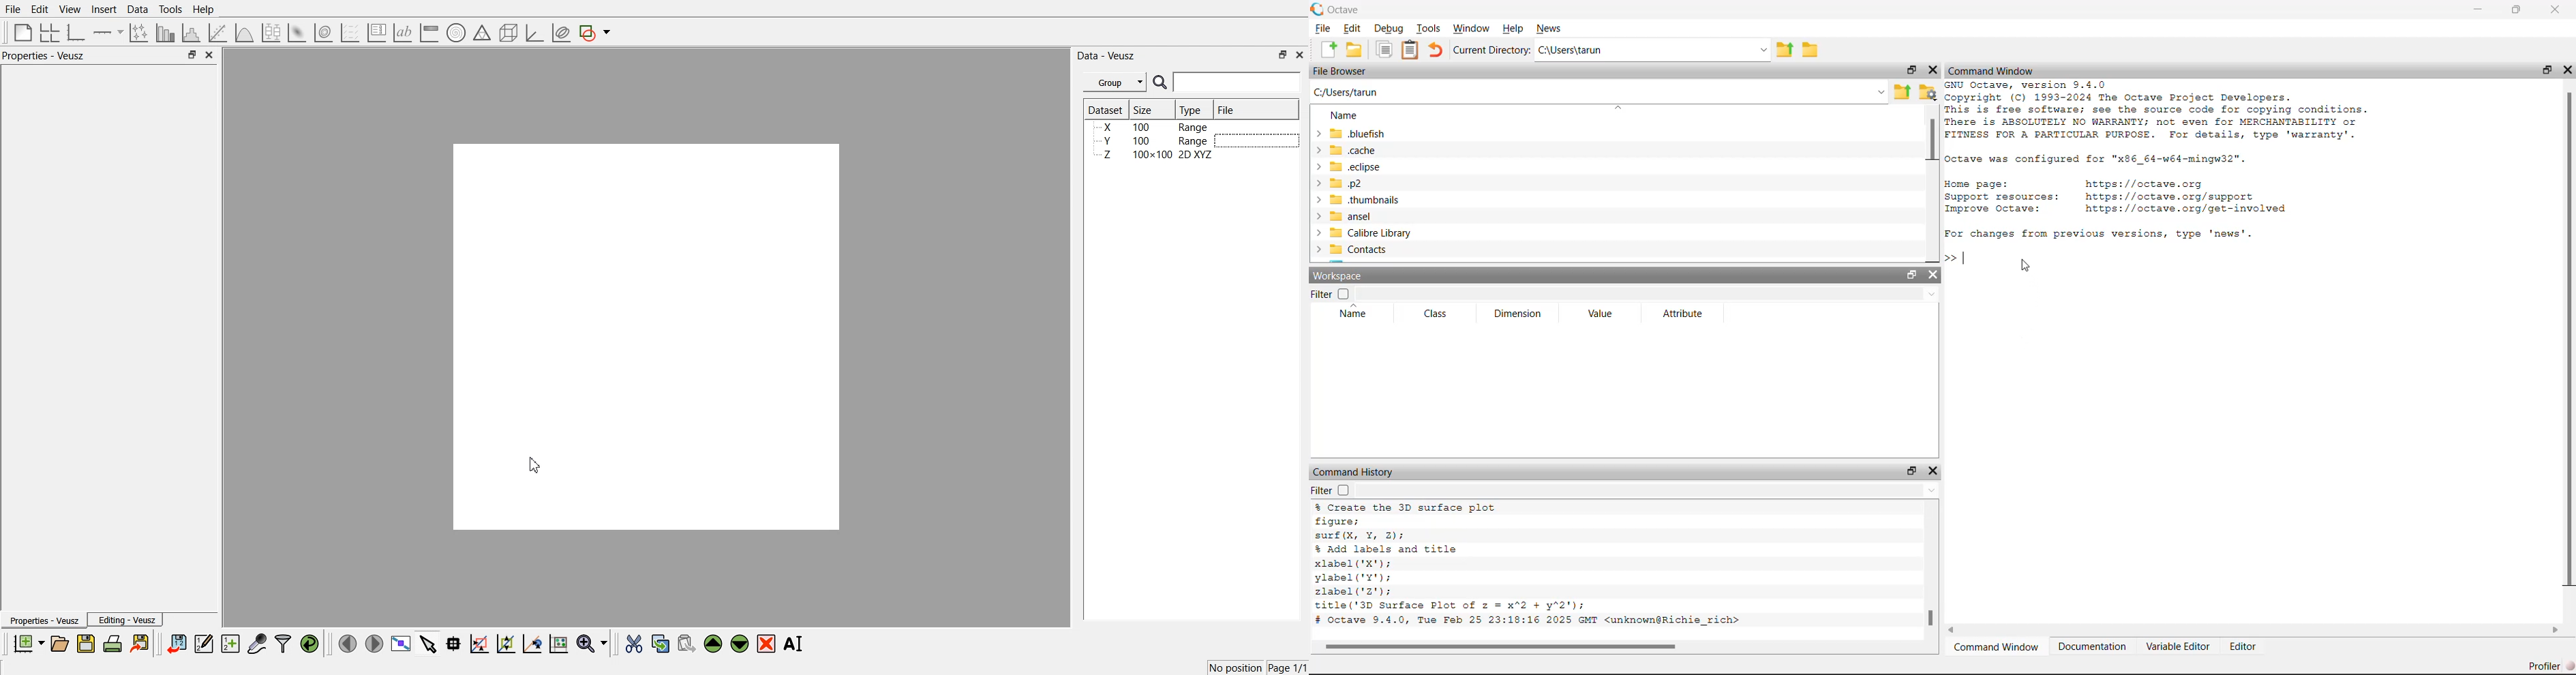 This screenshot has width=2576, height=700. Describe the element at coordinates (1436, 50) in the screenshot. I see `Undo` at that location.